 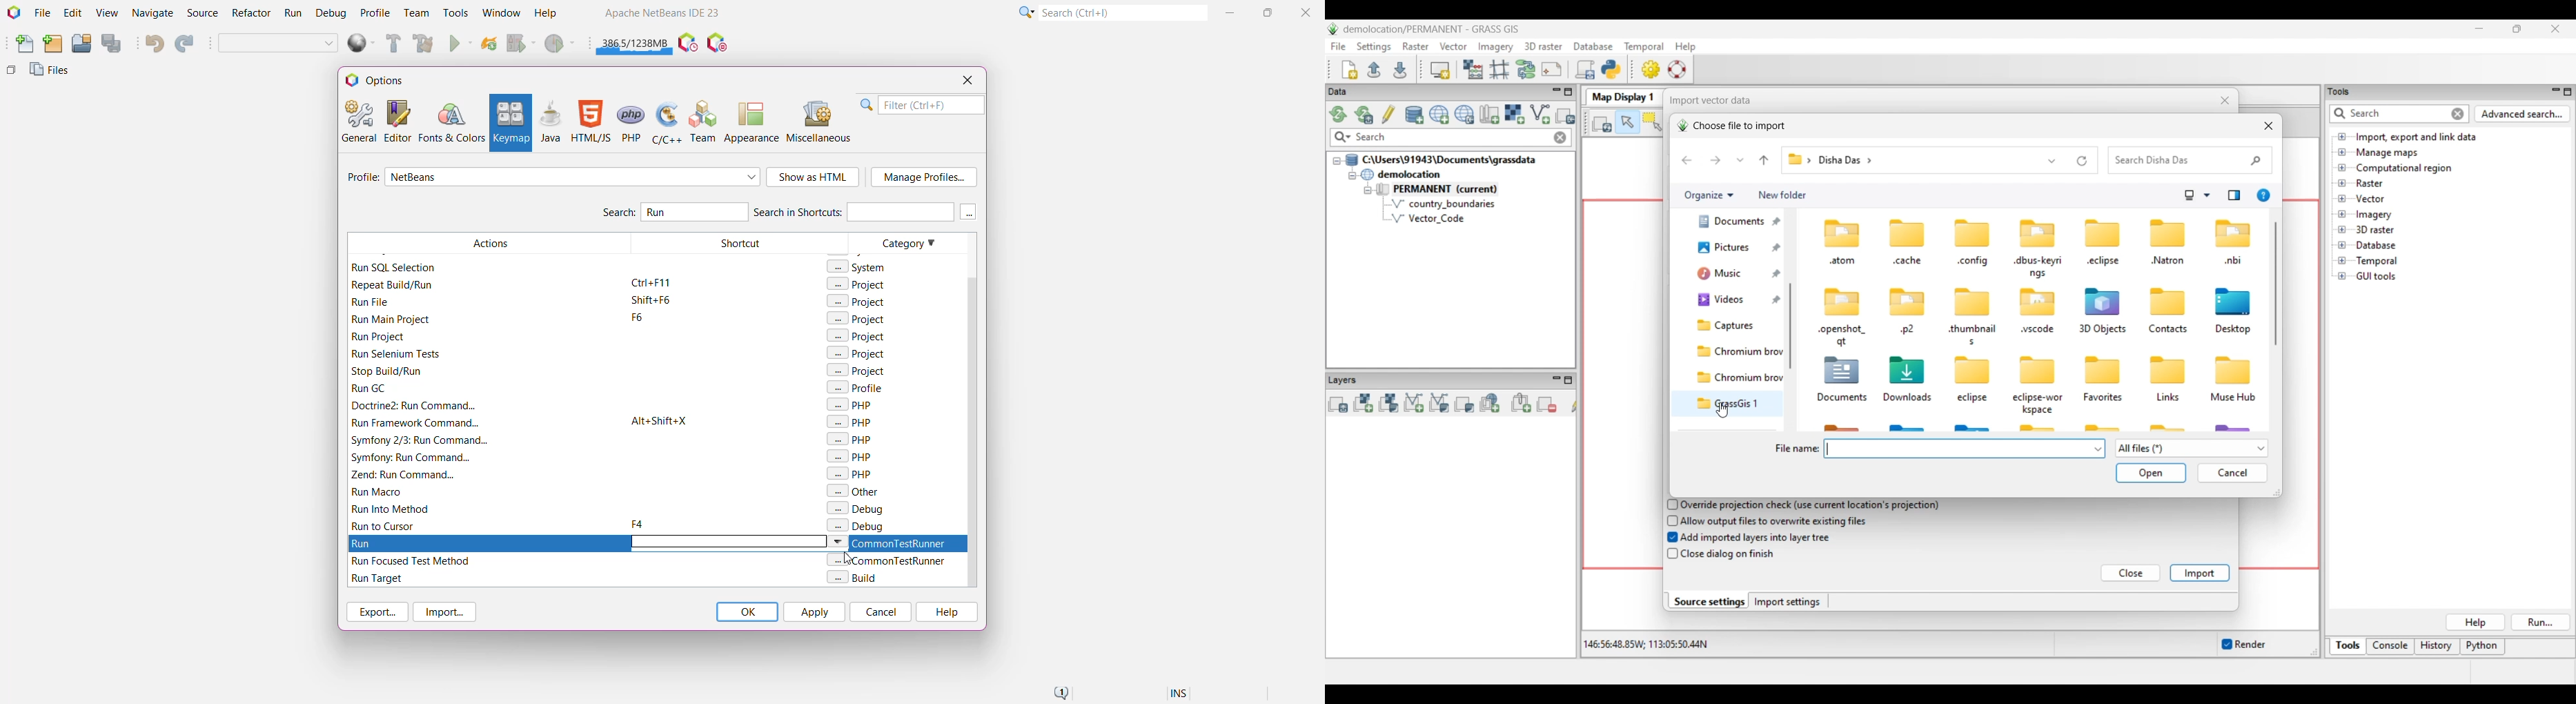 What do you see at coordinates (2039, 403) in the screenshot?
I see `eclipse-wor
kspace` at bounding box center [2039, 403].